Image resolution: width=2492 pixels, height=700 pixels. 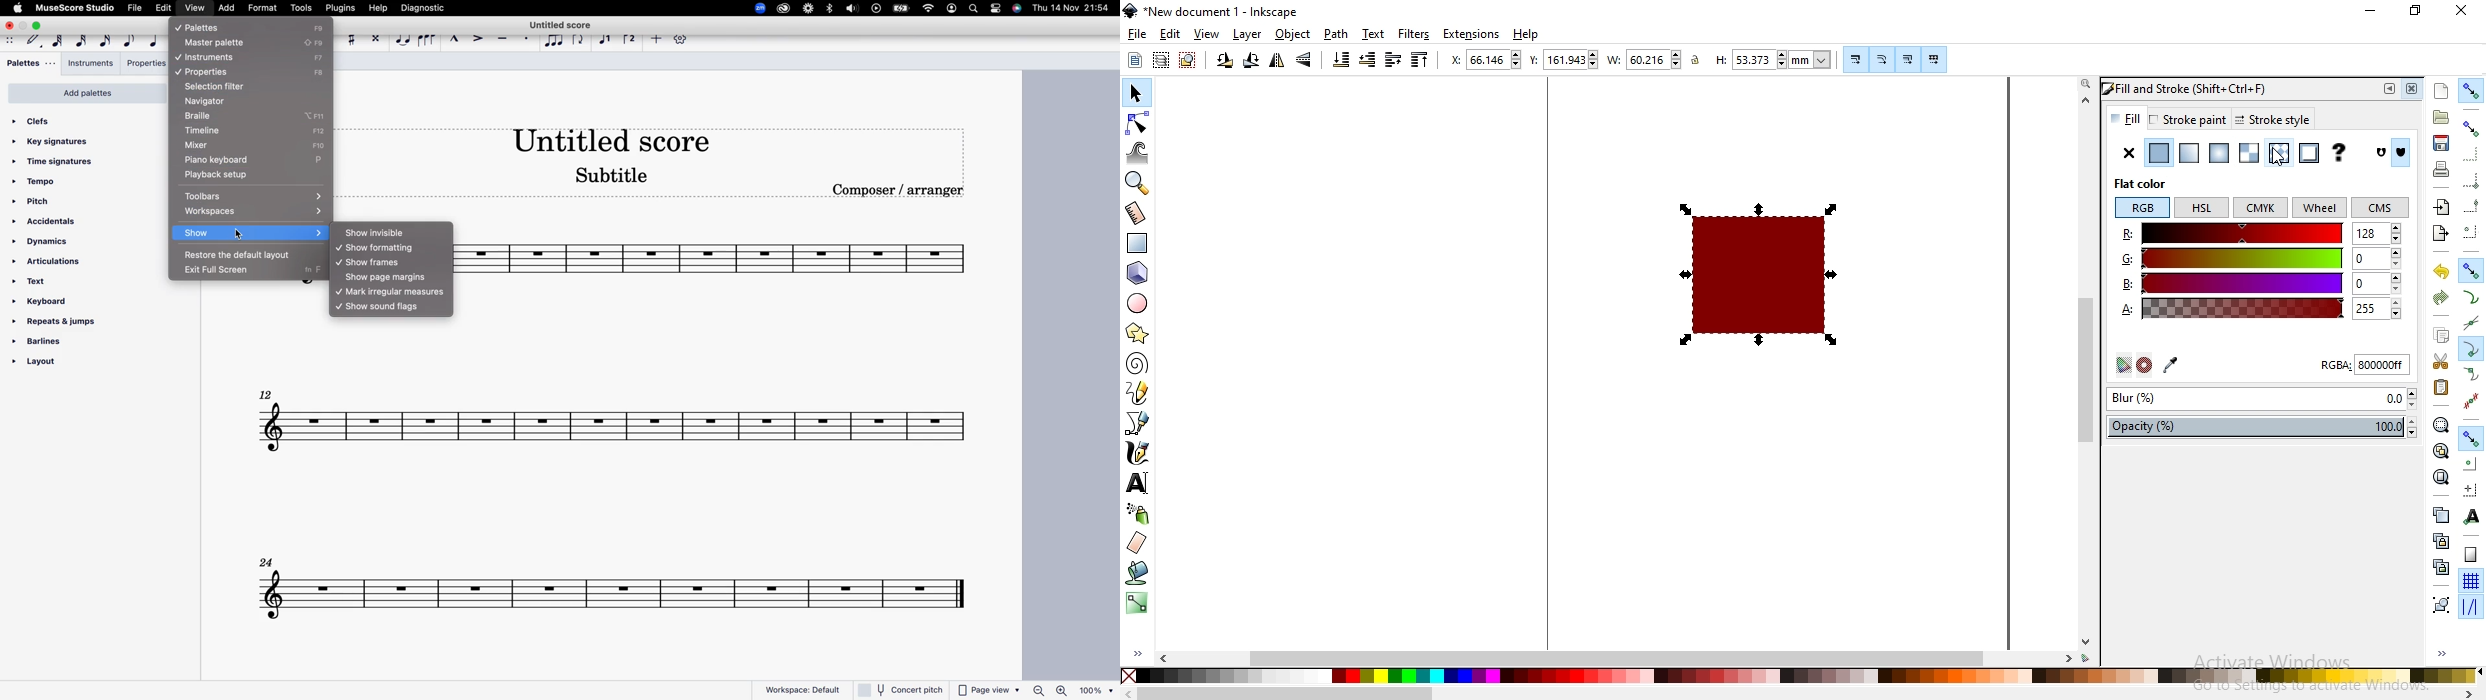 I want to click on G, so click(x=2234, y=257).